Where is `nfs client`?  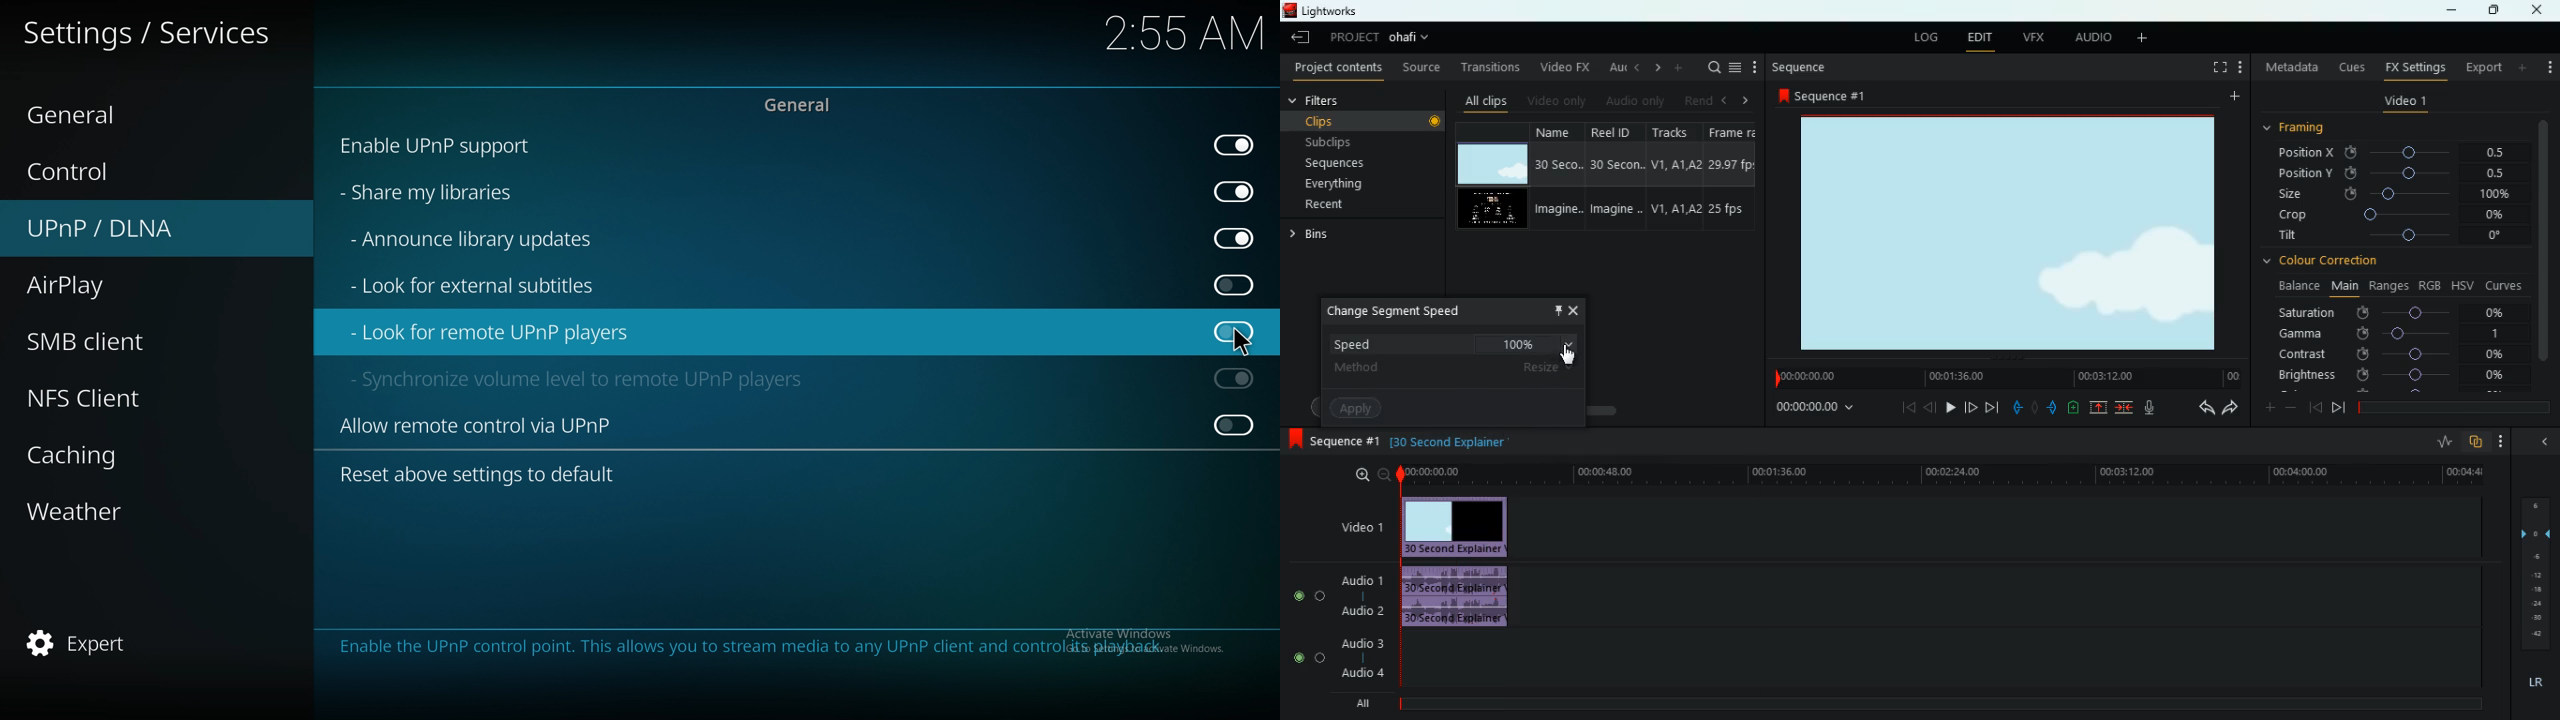 nfs client is located at coordinates (93, 400).